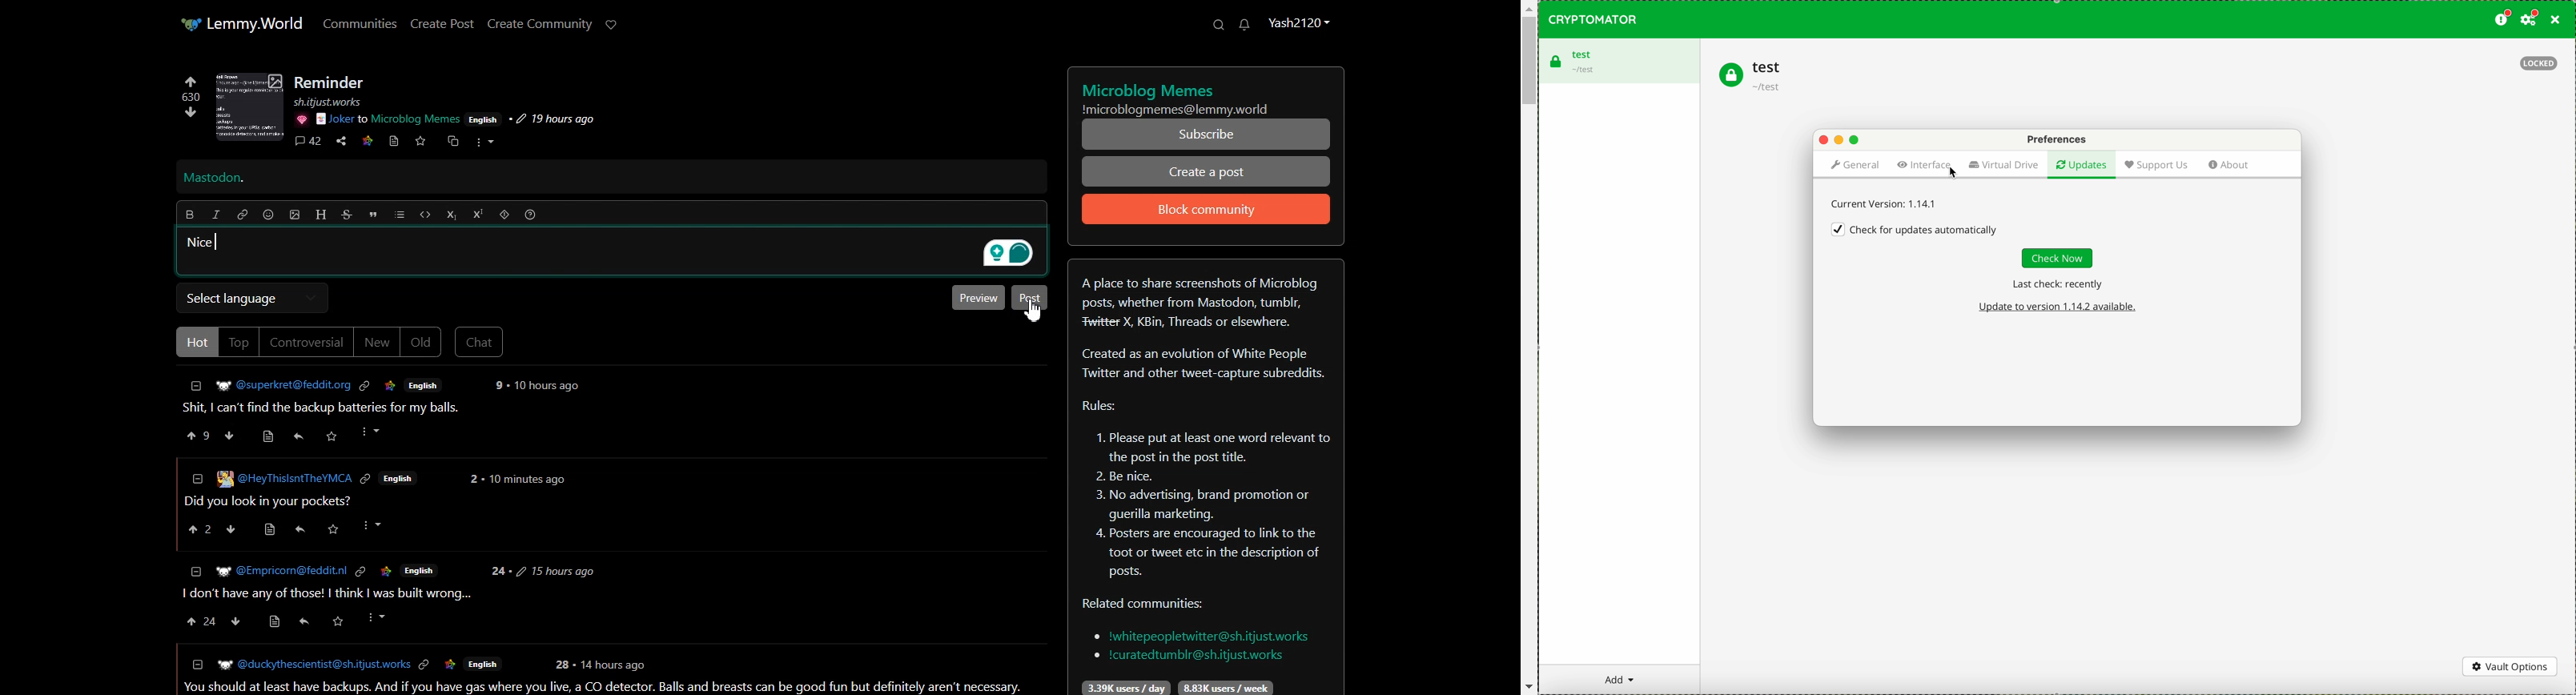  Describe the element at coordinates (307, 342) in the screenshot. I see `Controversial` at that location.